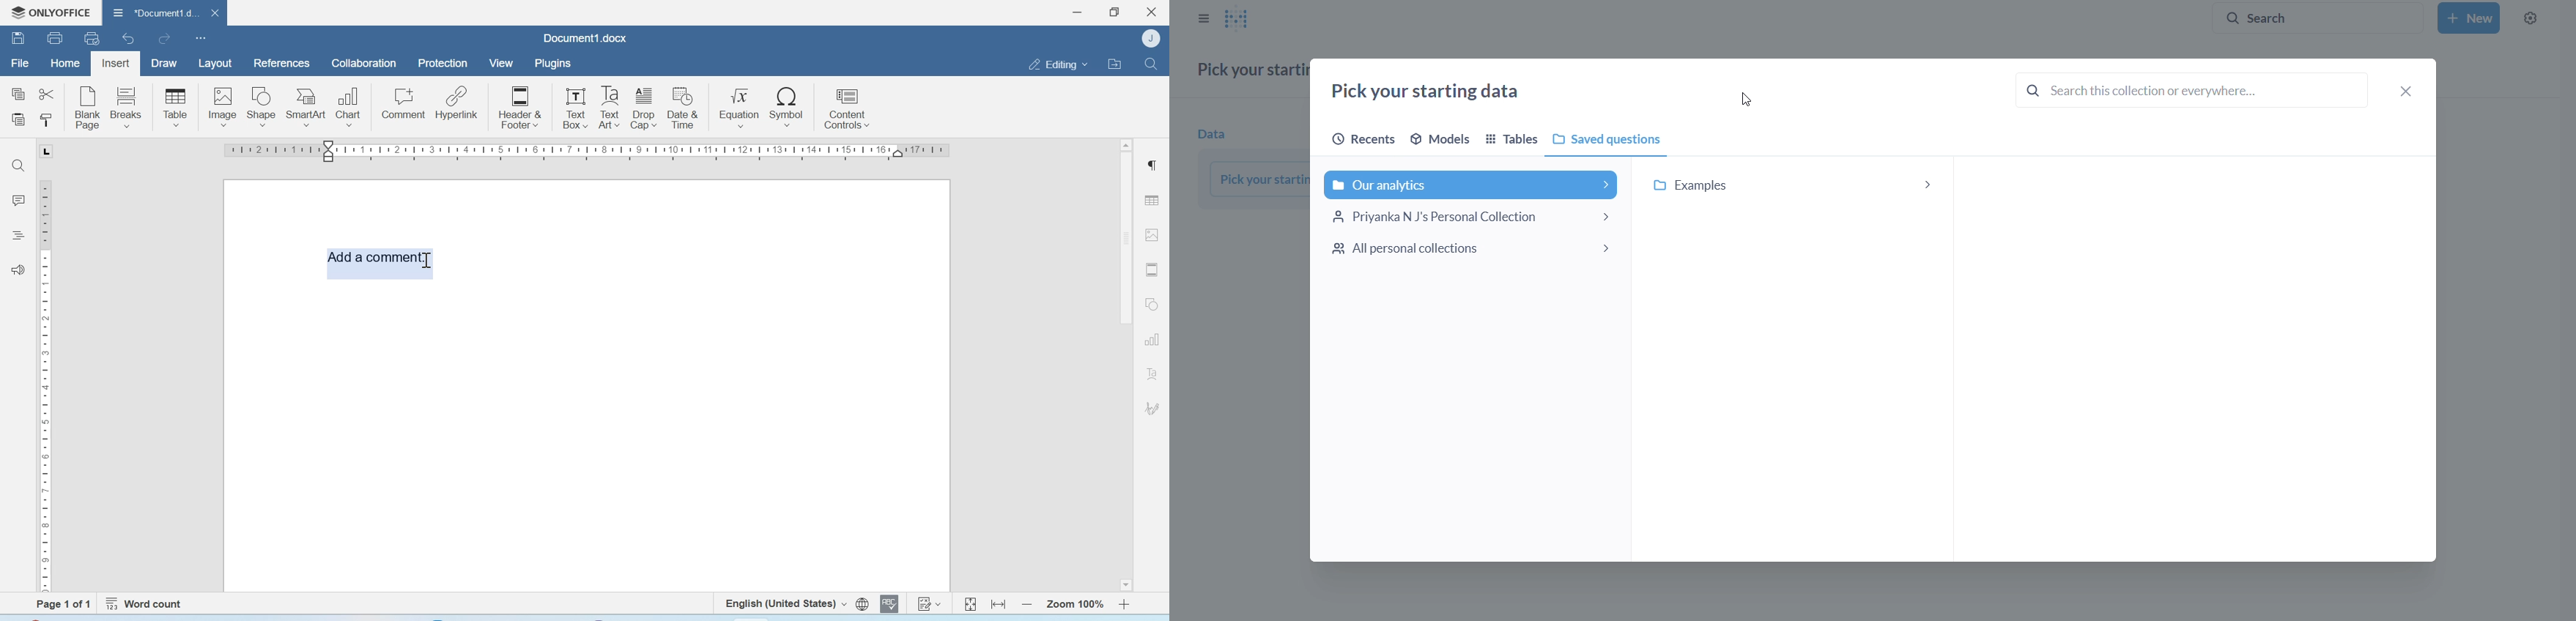 The image size is (2576, 644). Describe the element at coordinates (552, 63) in the screenshot. I see `Plugins` at that location.